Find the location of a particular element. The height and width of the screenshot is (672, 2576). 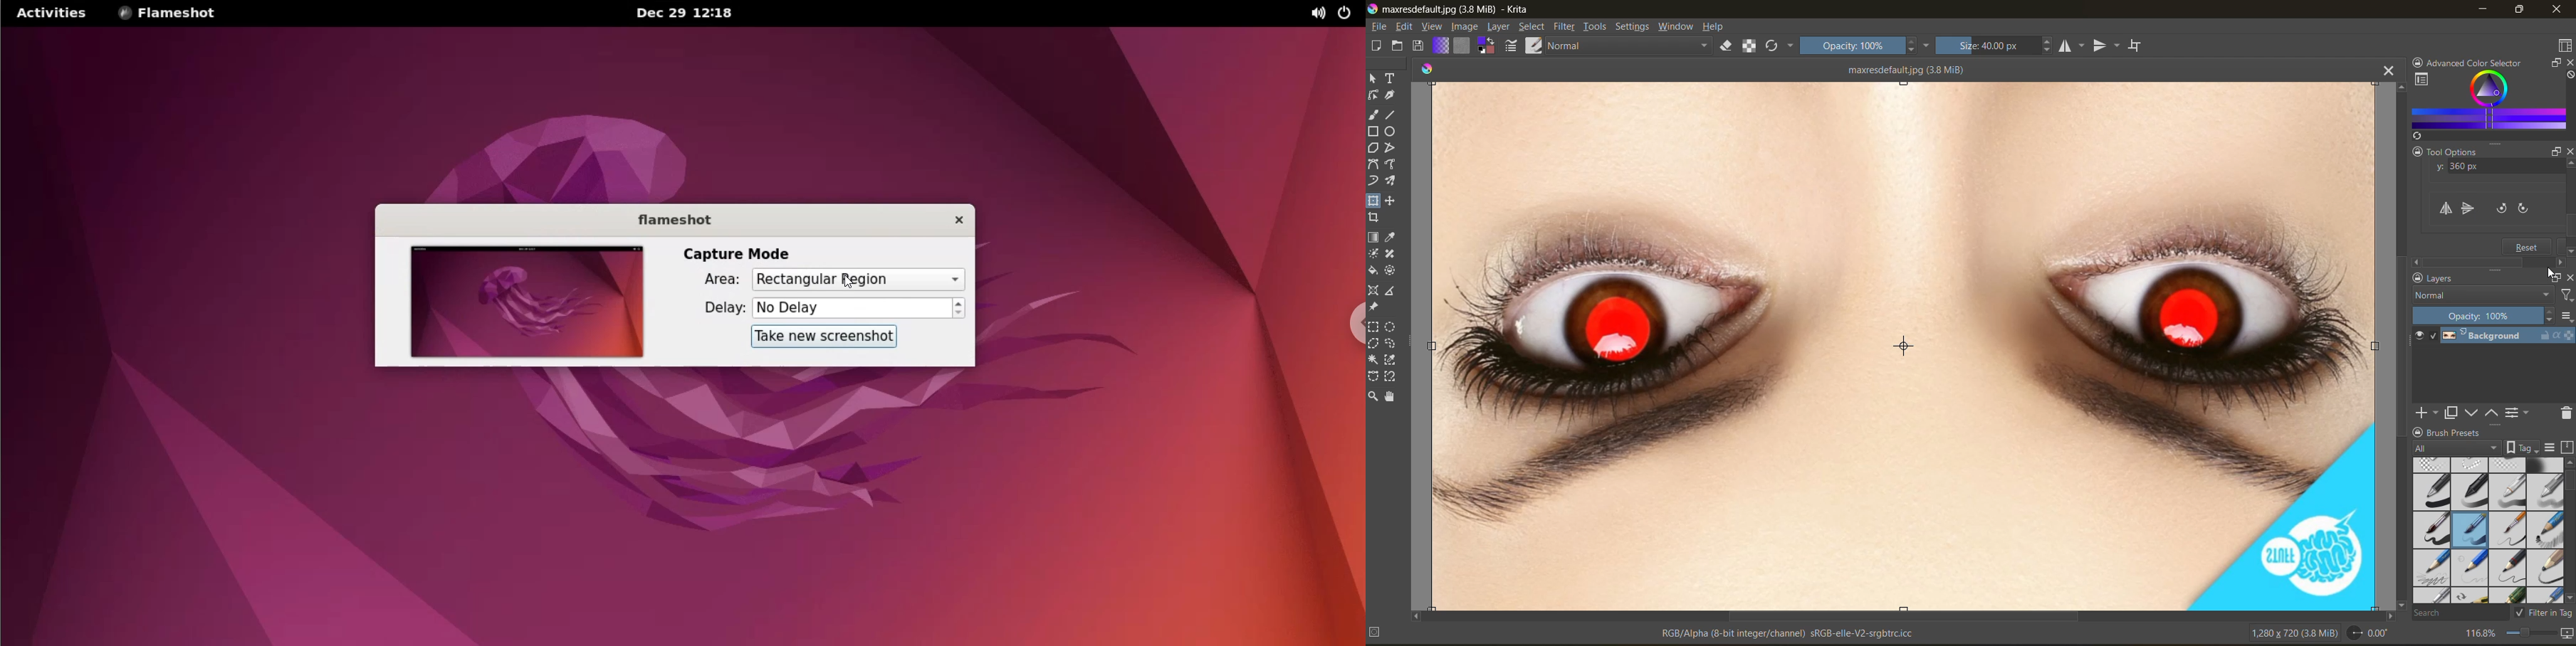

view or change layer properties is located at coordinates (2519, 413).